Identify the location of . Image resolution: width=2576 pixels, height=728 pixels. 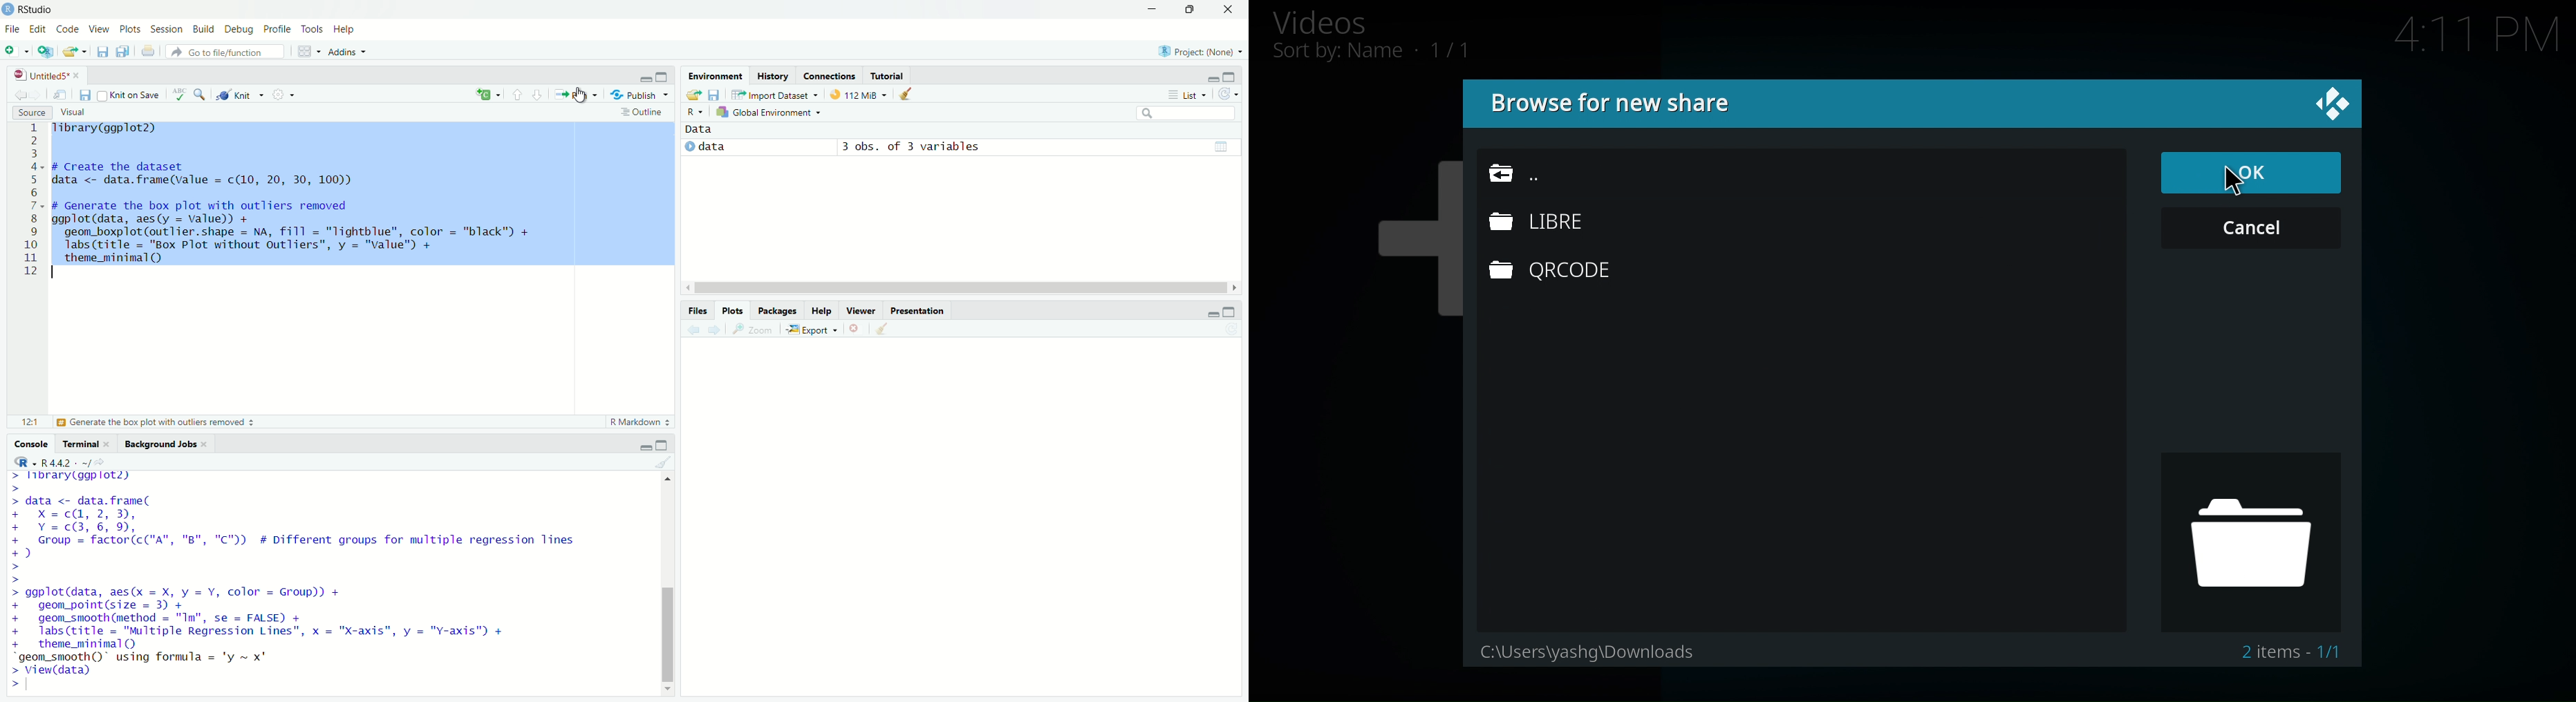
(693, 310).